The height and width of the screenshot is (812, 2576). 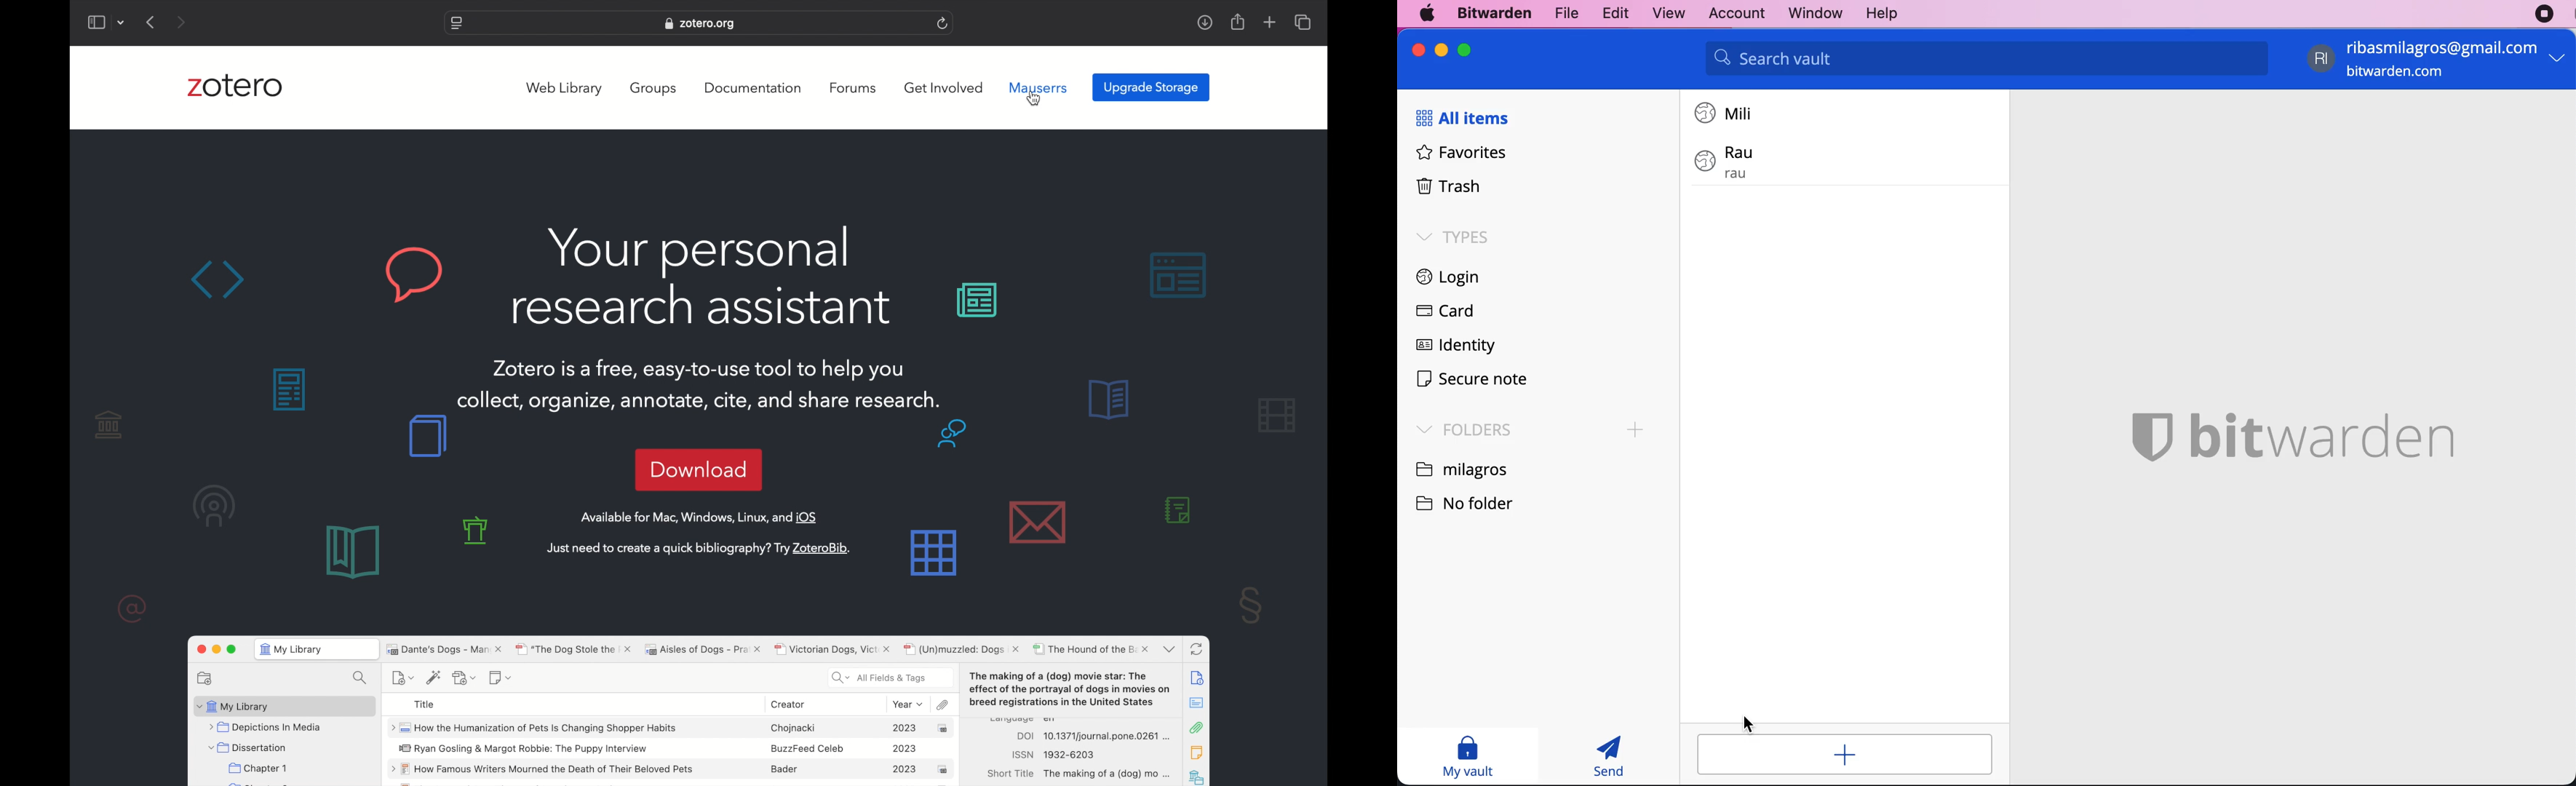 I want to click on folders, so click(x=1460, y=428).